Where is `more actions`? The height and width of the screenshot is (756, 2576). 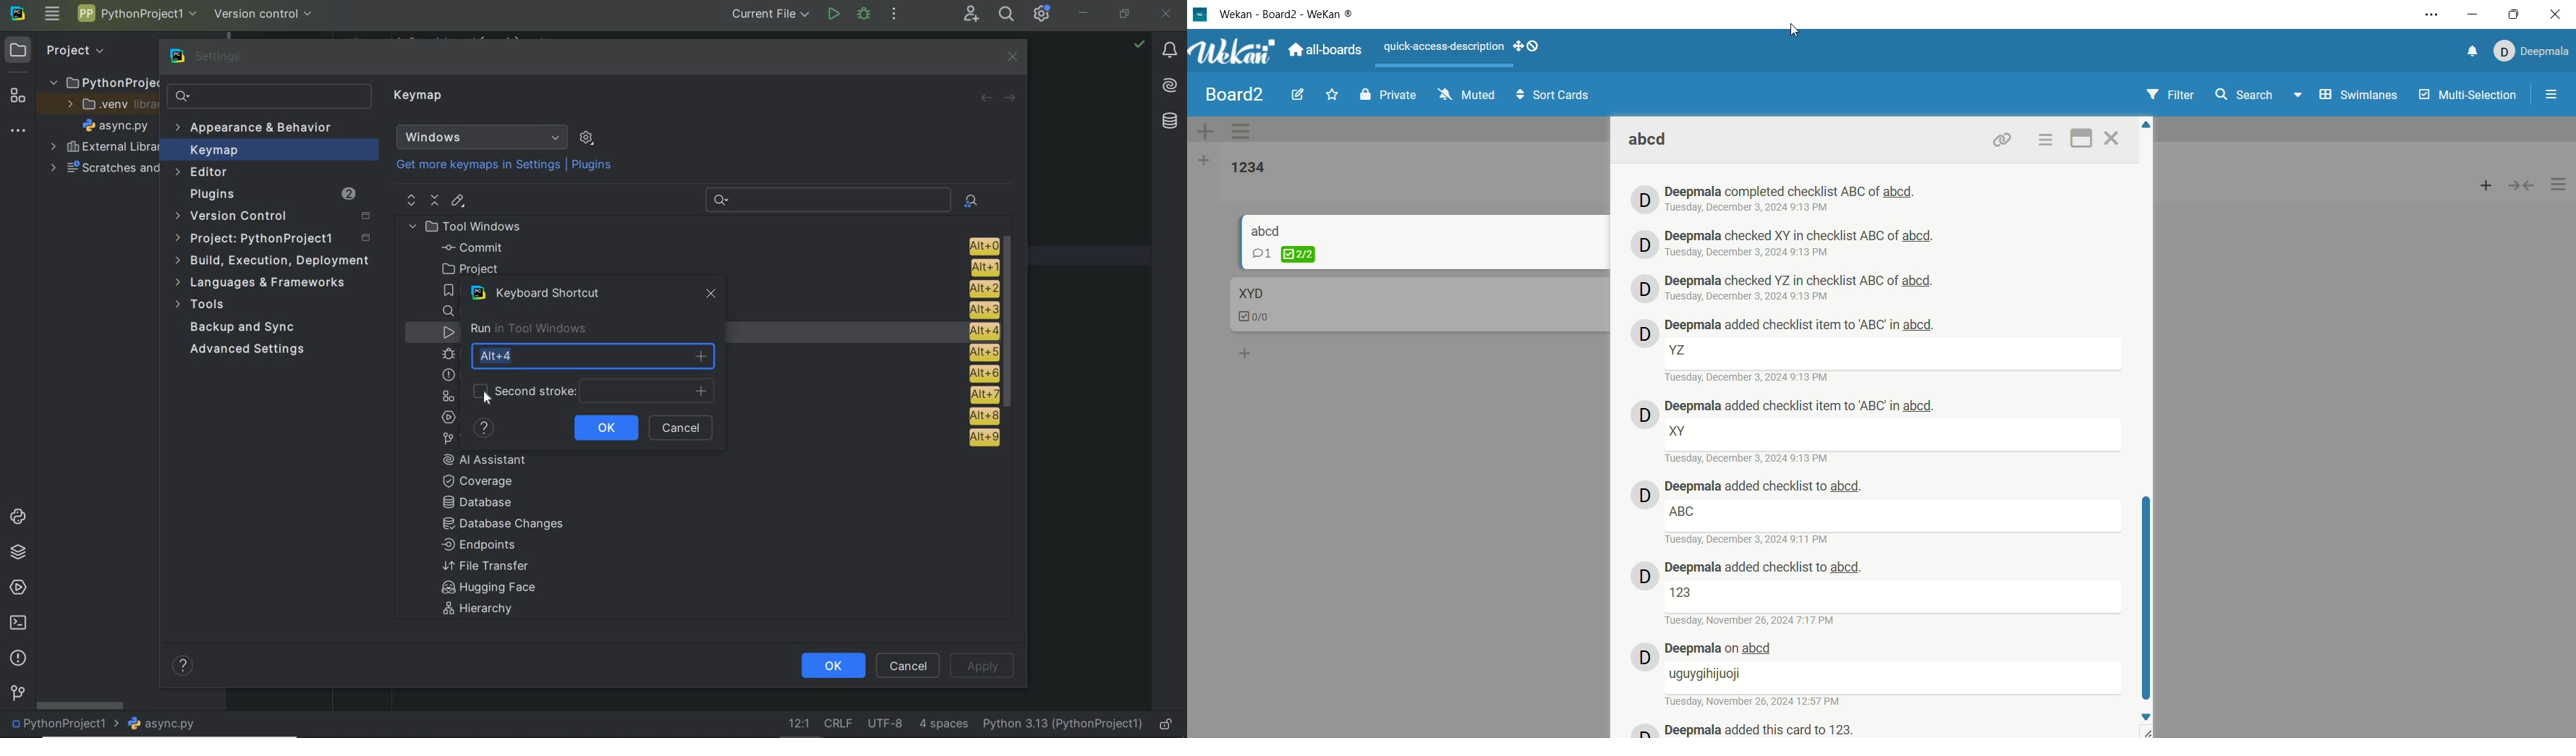 more actions is located at coordinates (894, 15).